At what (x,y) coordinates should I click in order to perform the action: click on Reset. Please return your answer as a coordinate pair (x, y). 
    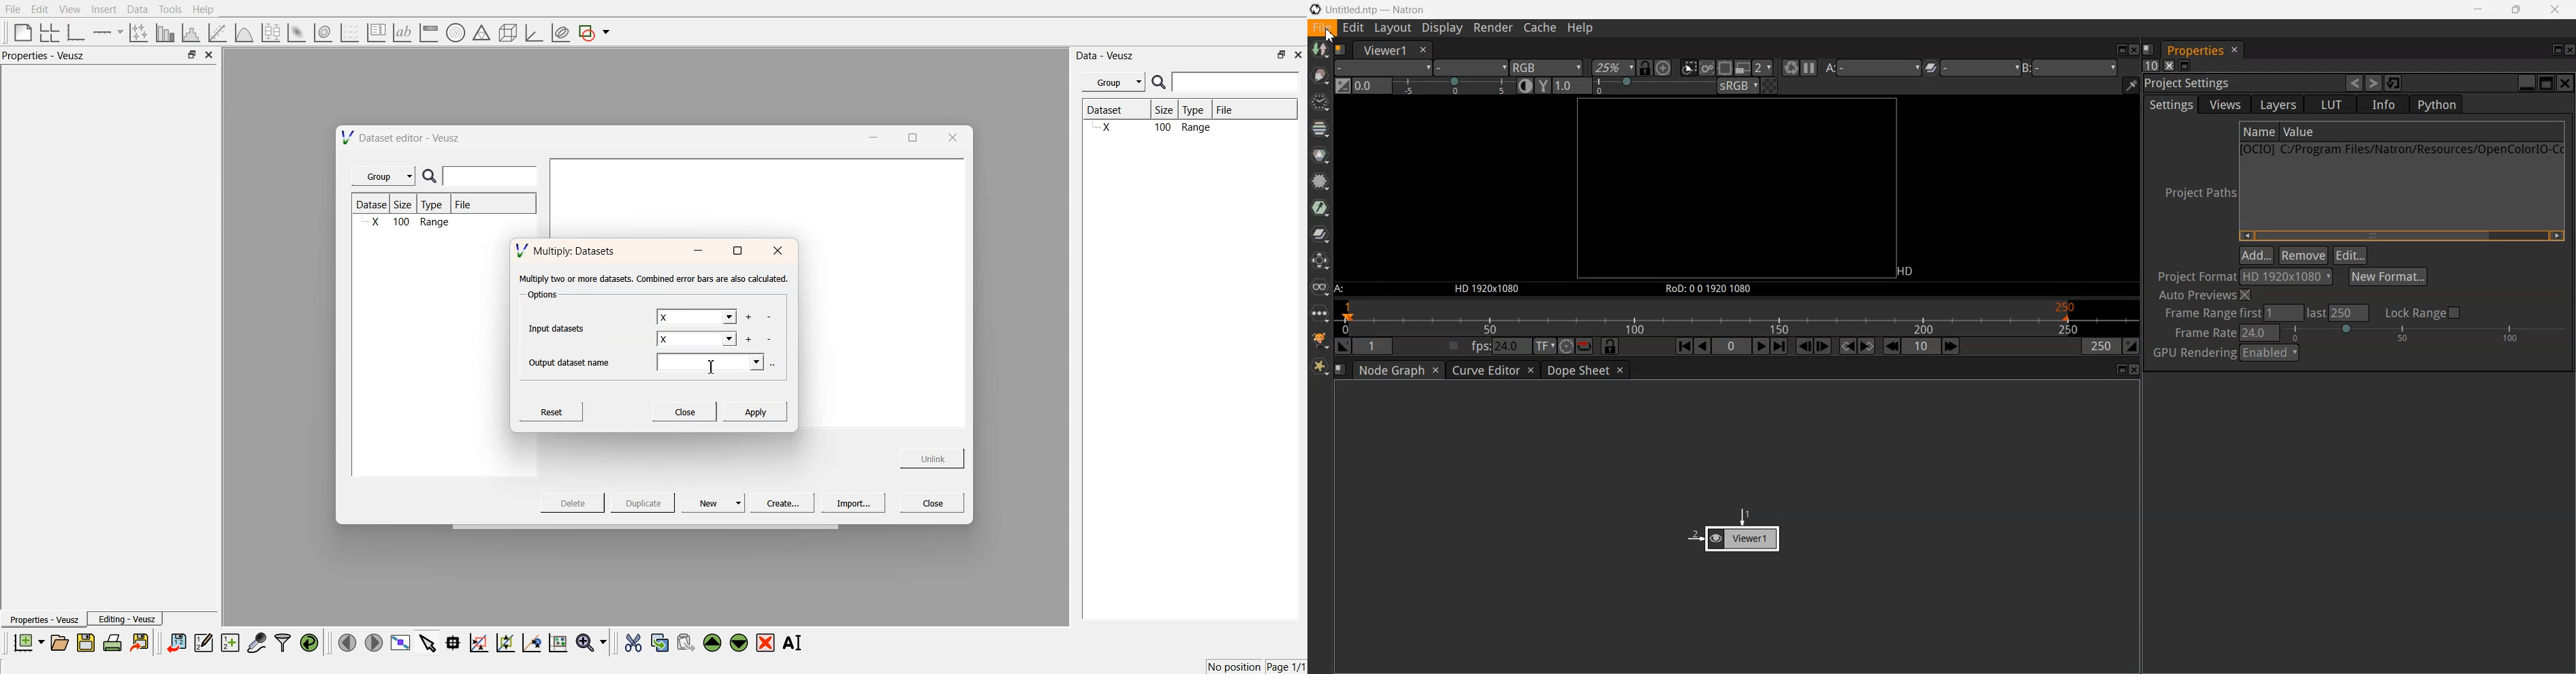
    Looking at the image, I should click on (554, 411).